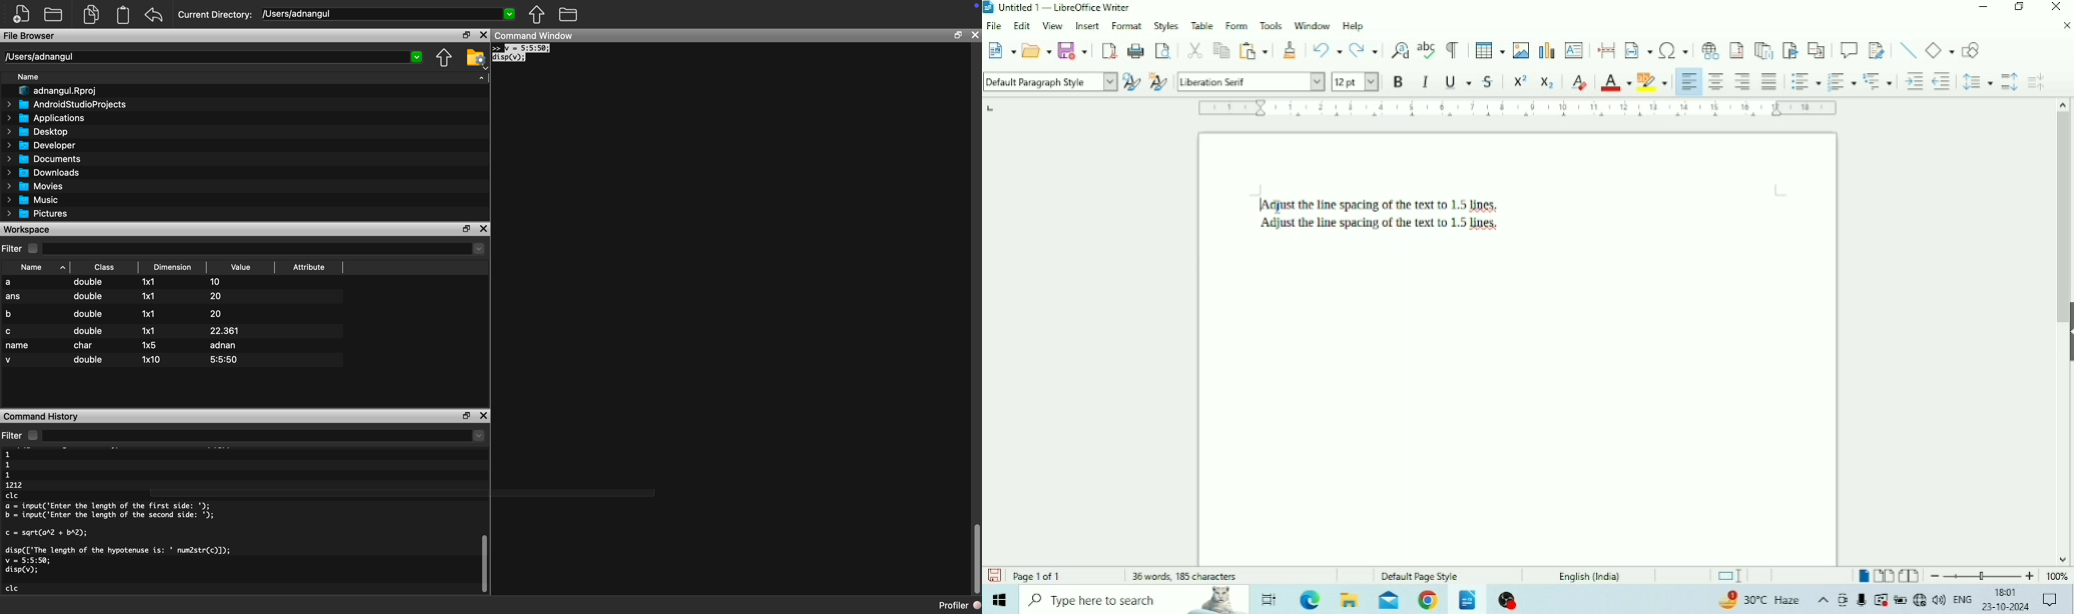 Image resolution: width=2100 pixels, height=616 pixels. I want to click on Mic, so click(1861, 600).